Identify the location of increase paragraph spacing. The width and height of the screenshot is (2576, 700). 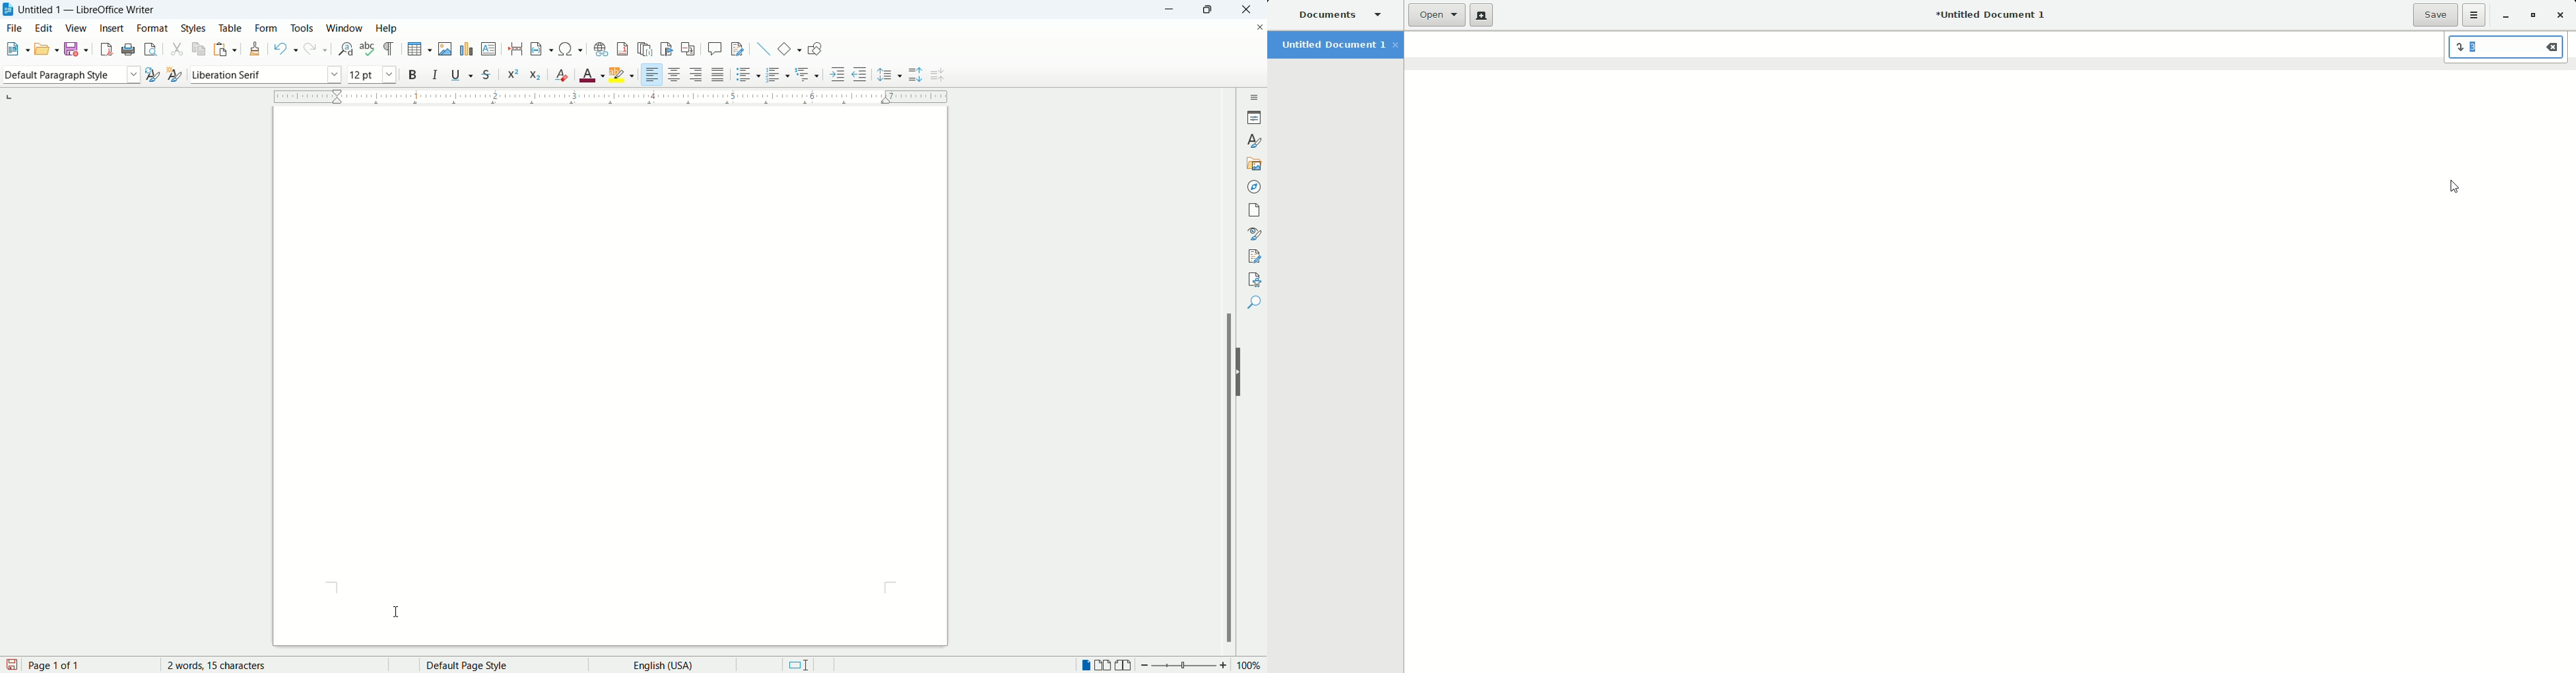
(916, 75).